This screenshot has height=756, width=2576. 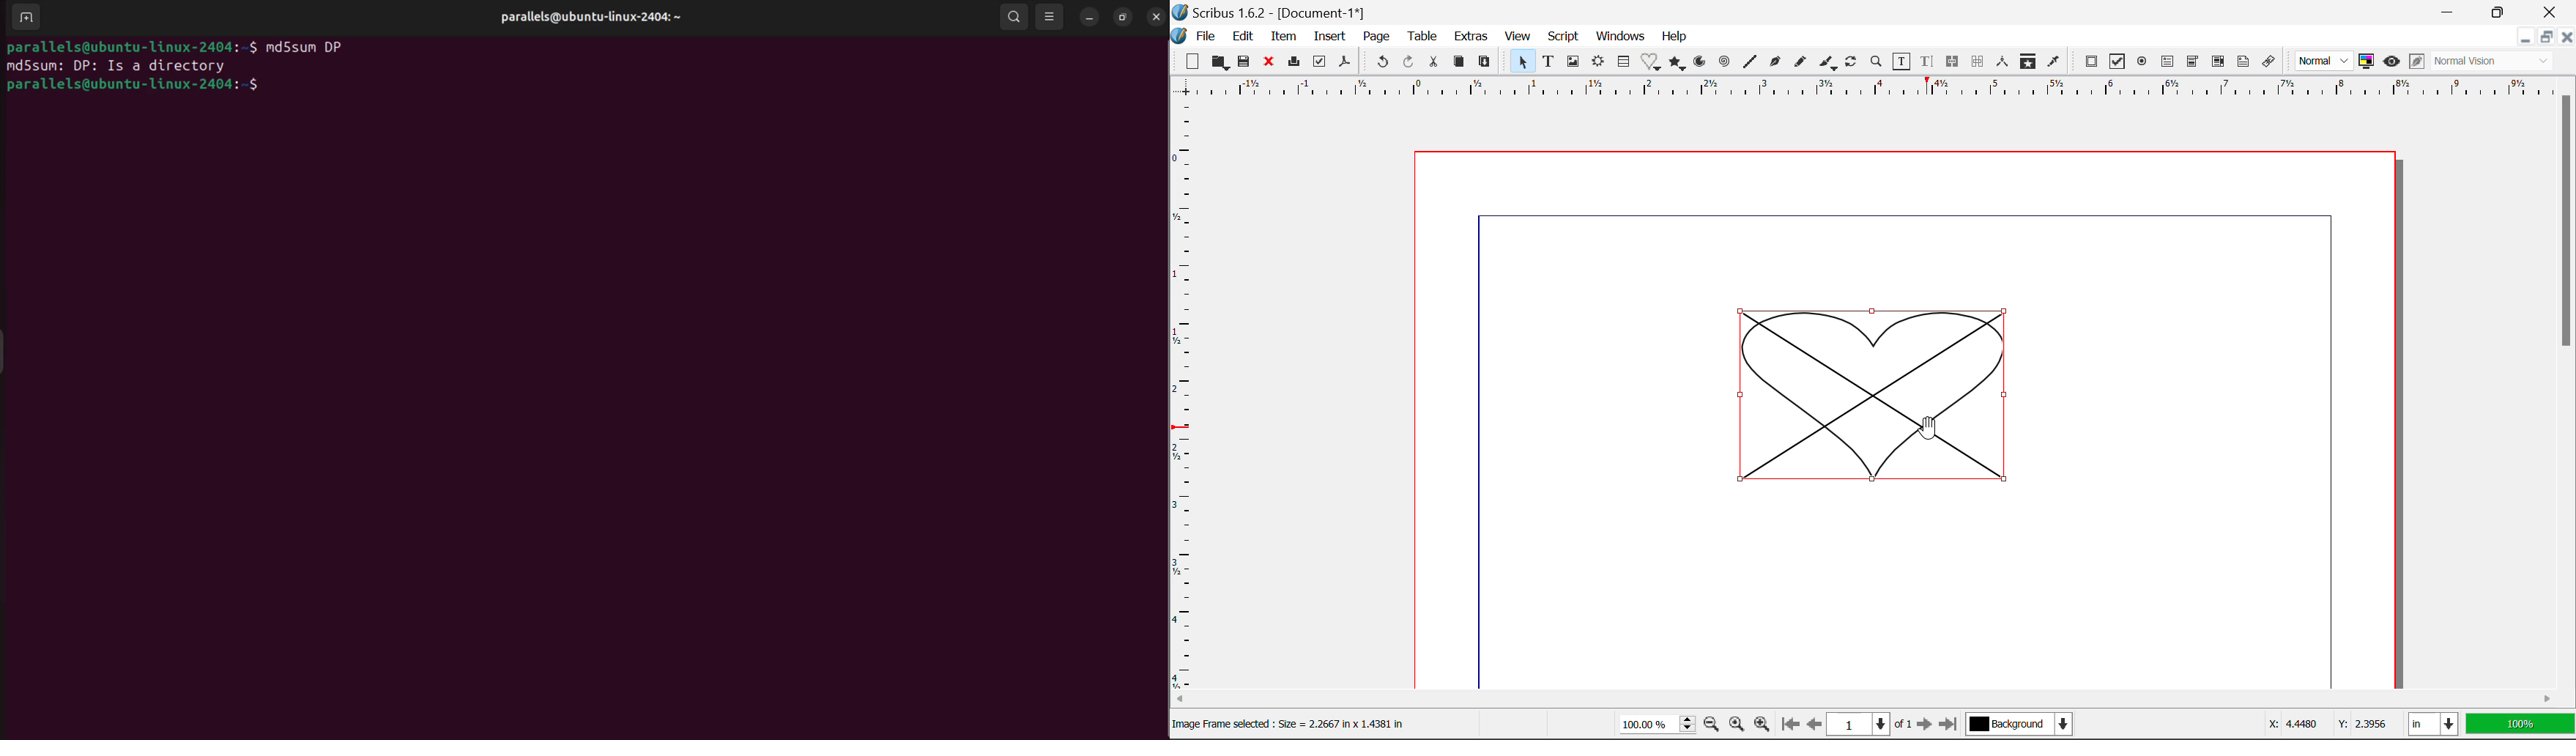 I want to click on Restore Down, so click(x=2527, y=39).